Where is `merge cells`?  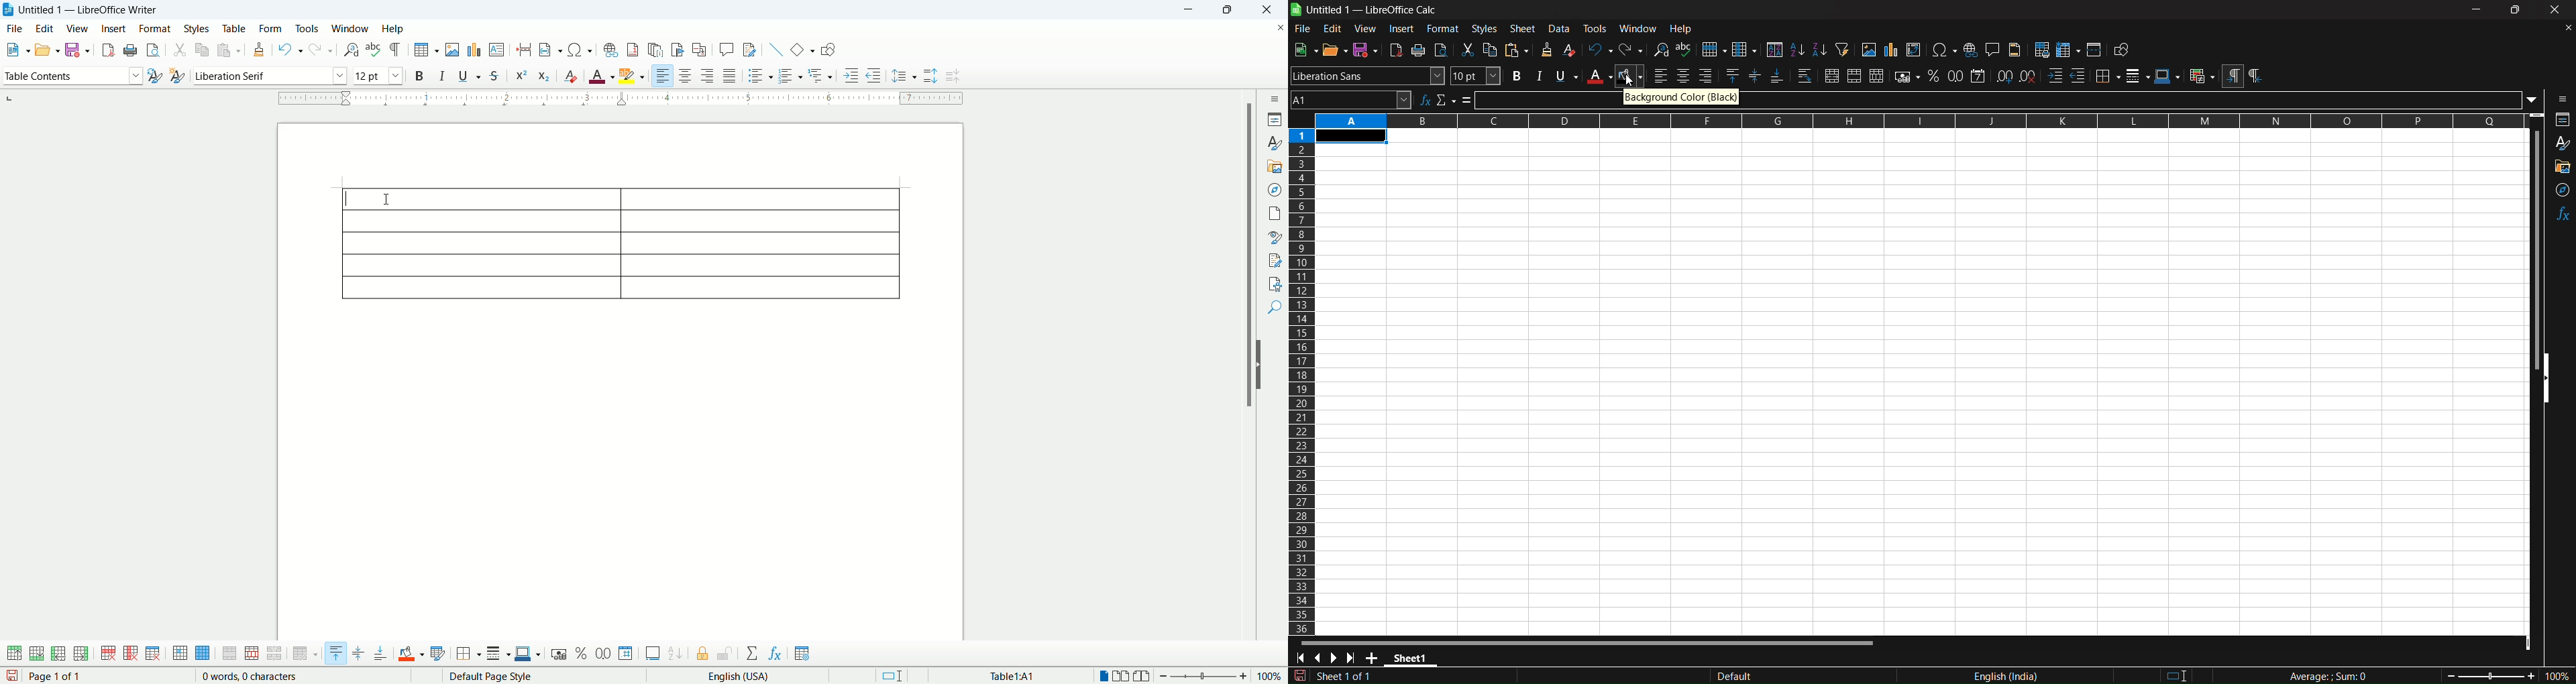
merge cells is located at coordinates (231, 653).